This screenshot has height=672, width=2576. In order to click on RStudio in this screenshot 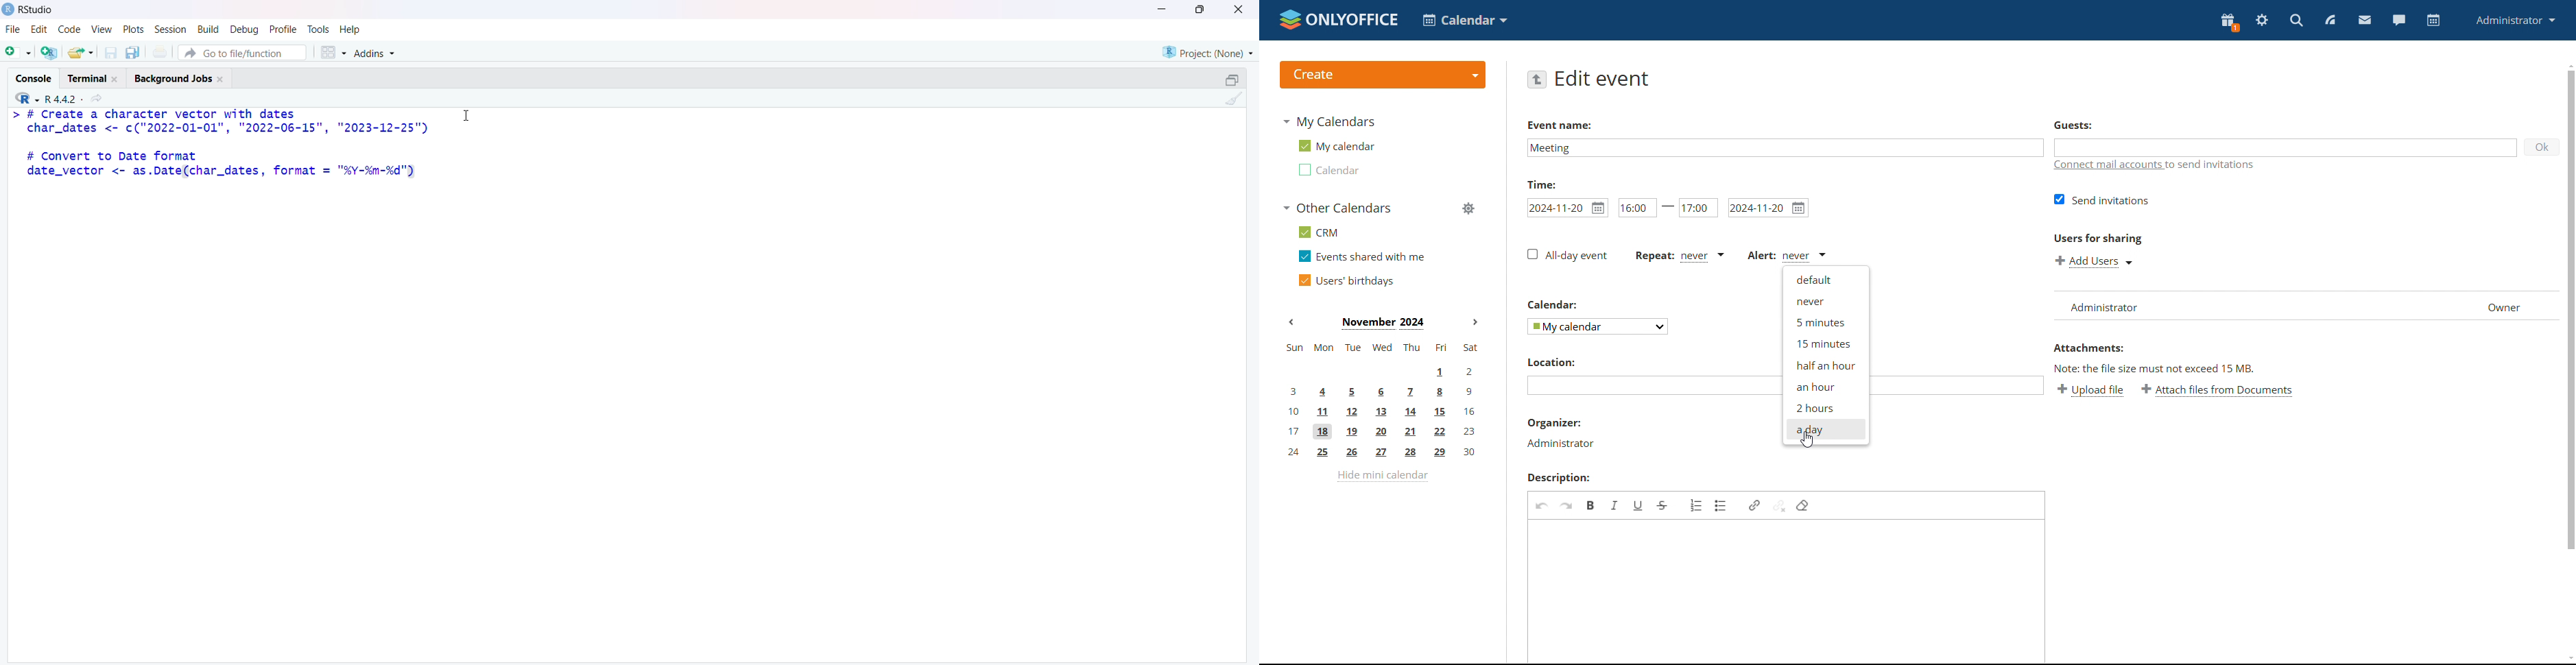, I will do `click(28, 12)`.